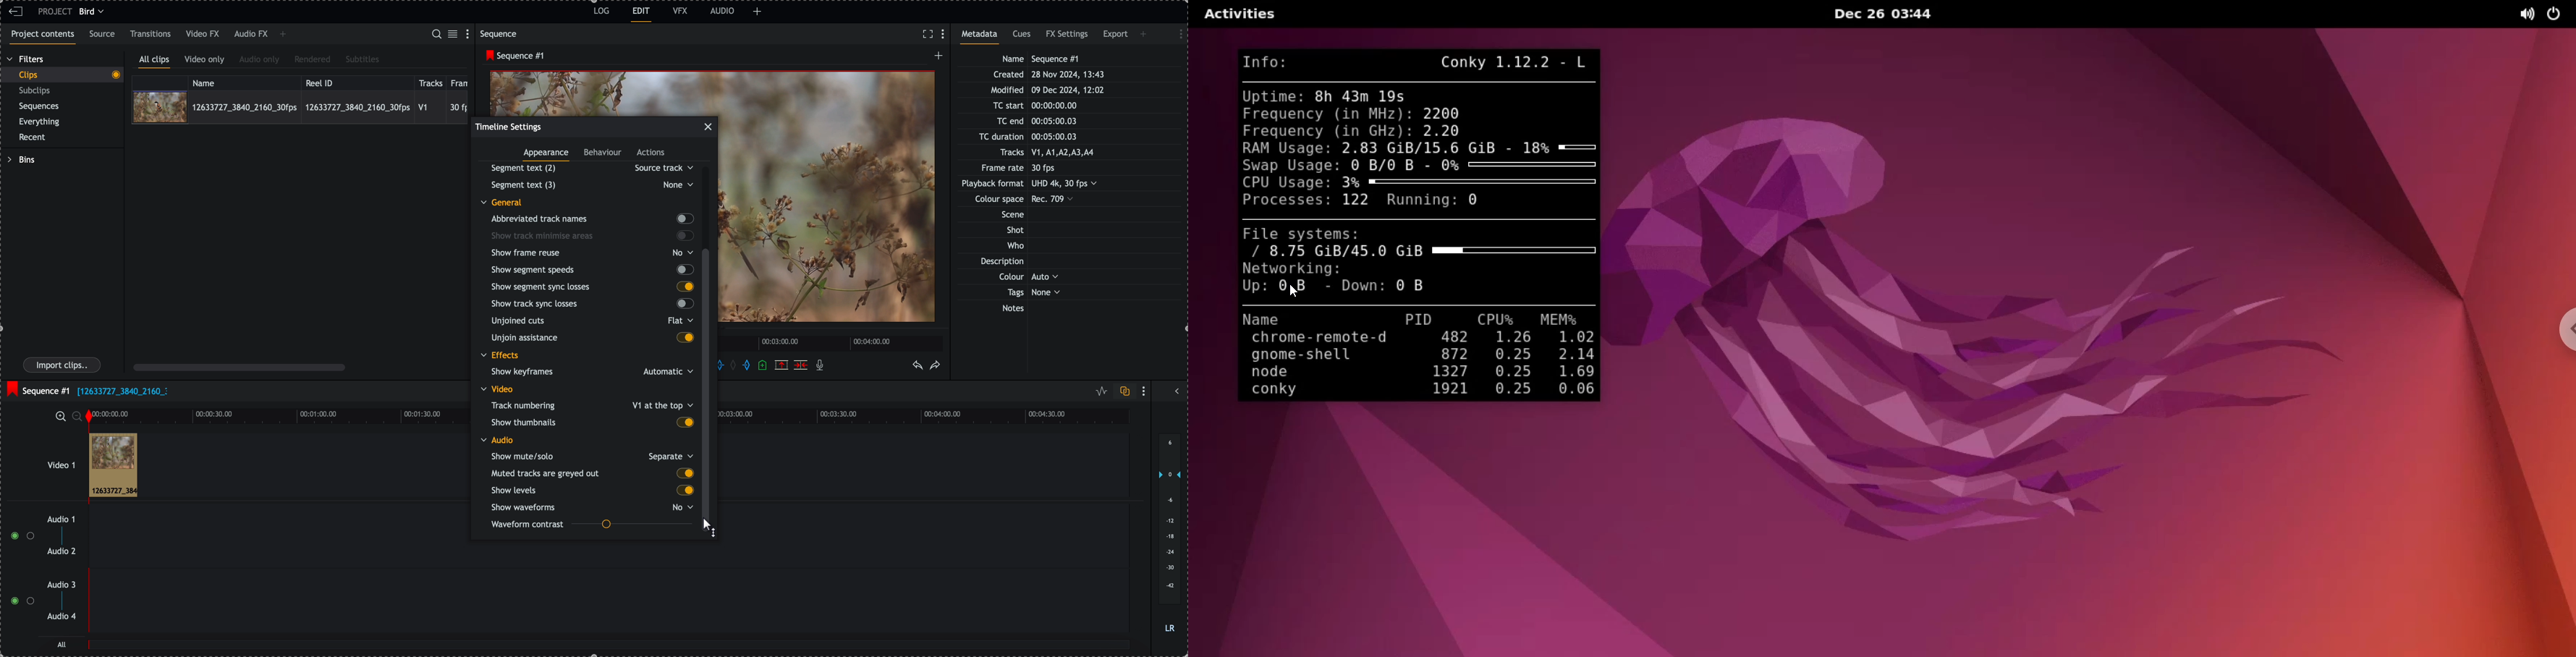 This screenshot has width=2576, height=672. I want to click on delete/cut, so click(801, 365).